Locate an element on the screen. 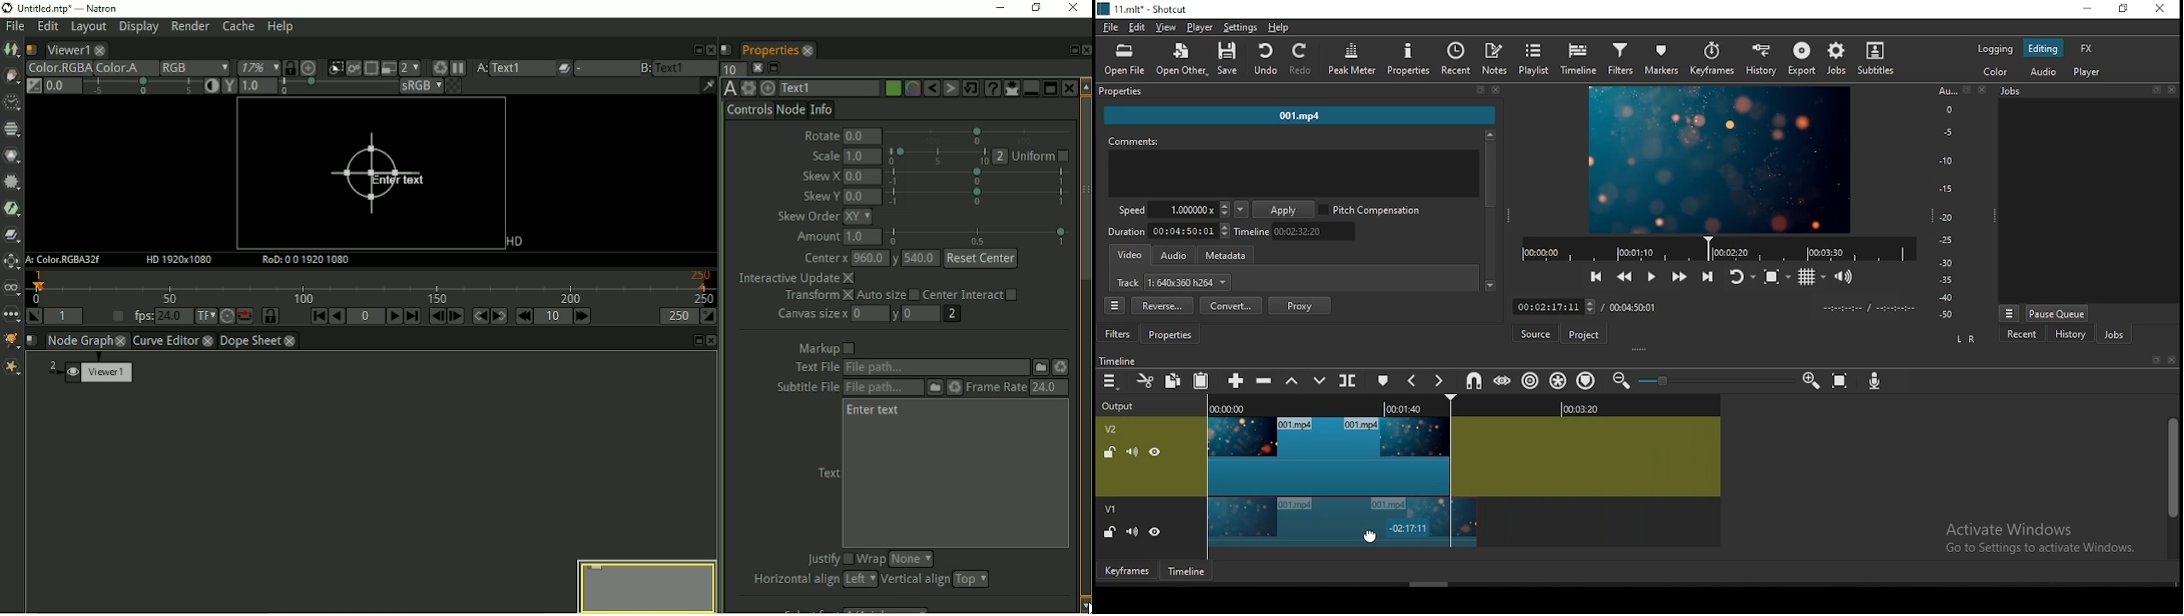 The image size is (2184, 616). ripple delete is located at coordinates (1267, 379).